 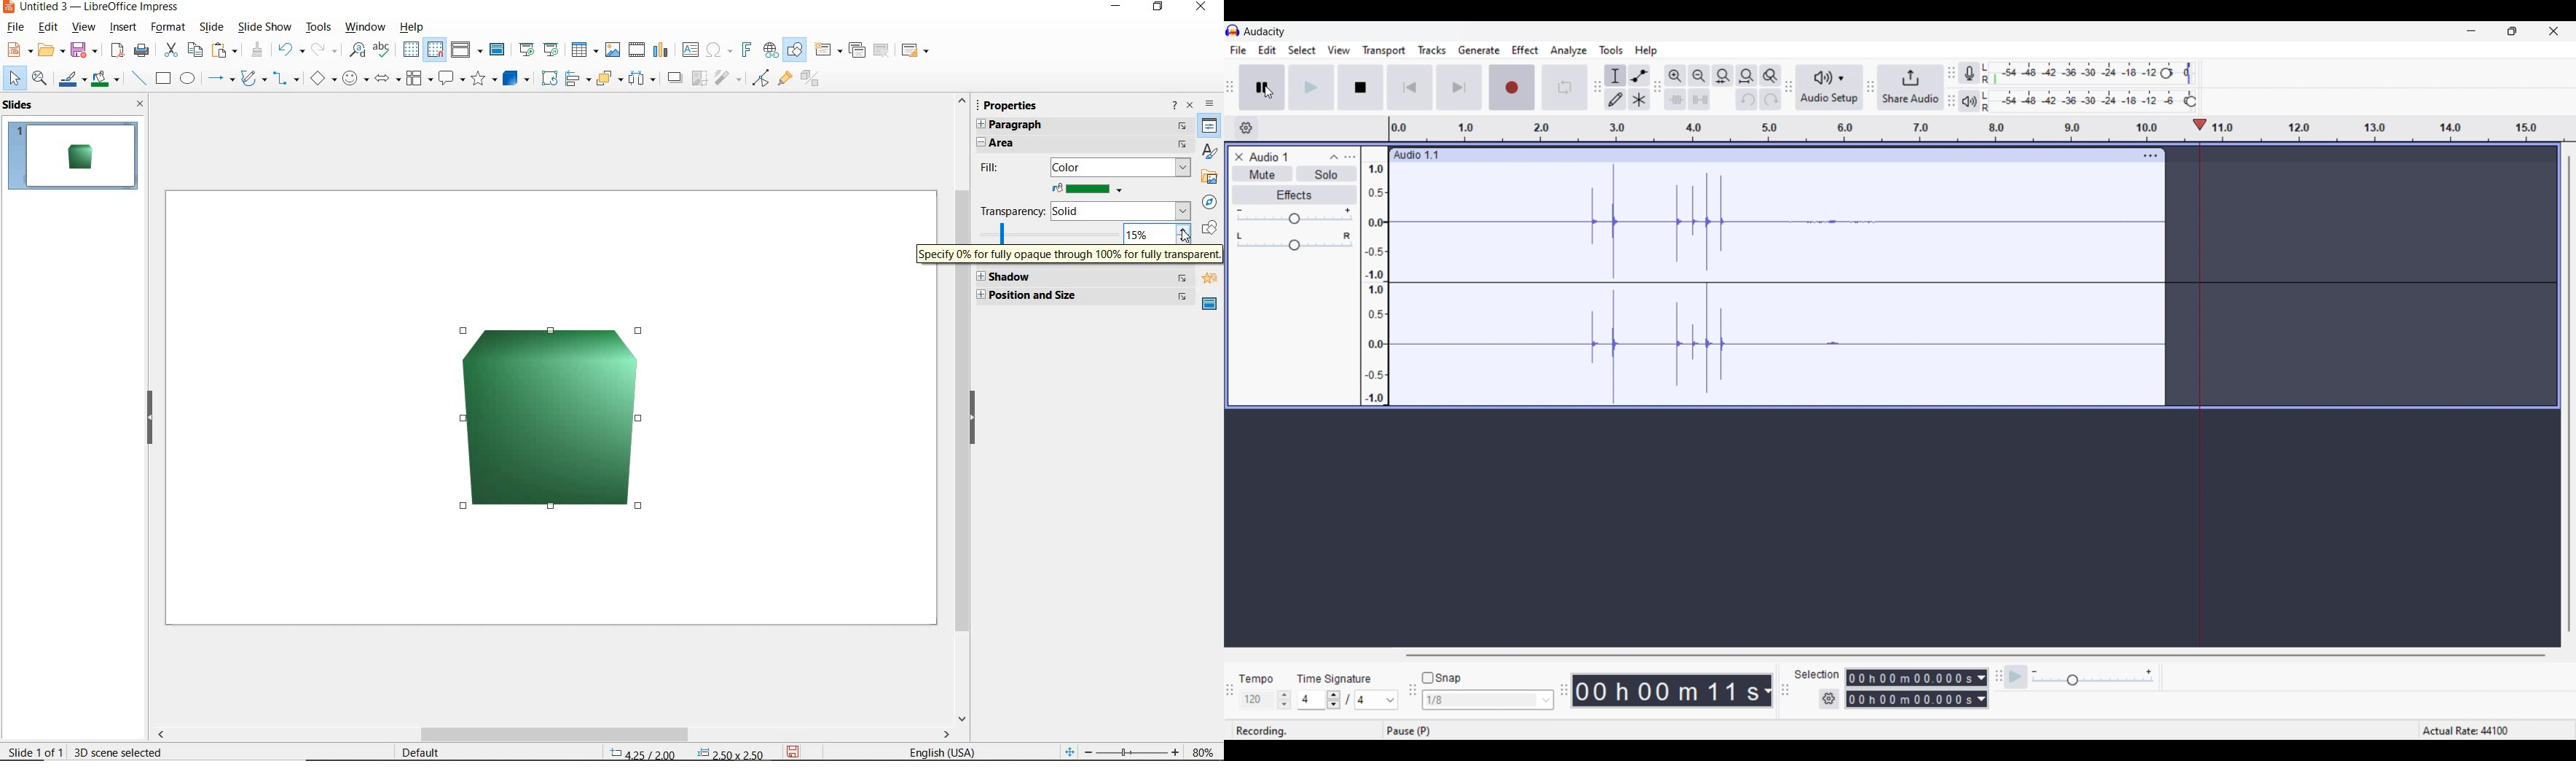 I want to click on SLIDES, so click(x=23, y=106).